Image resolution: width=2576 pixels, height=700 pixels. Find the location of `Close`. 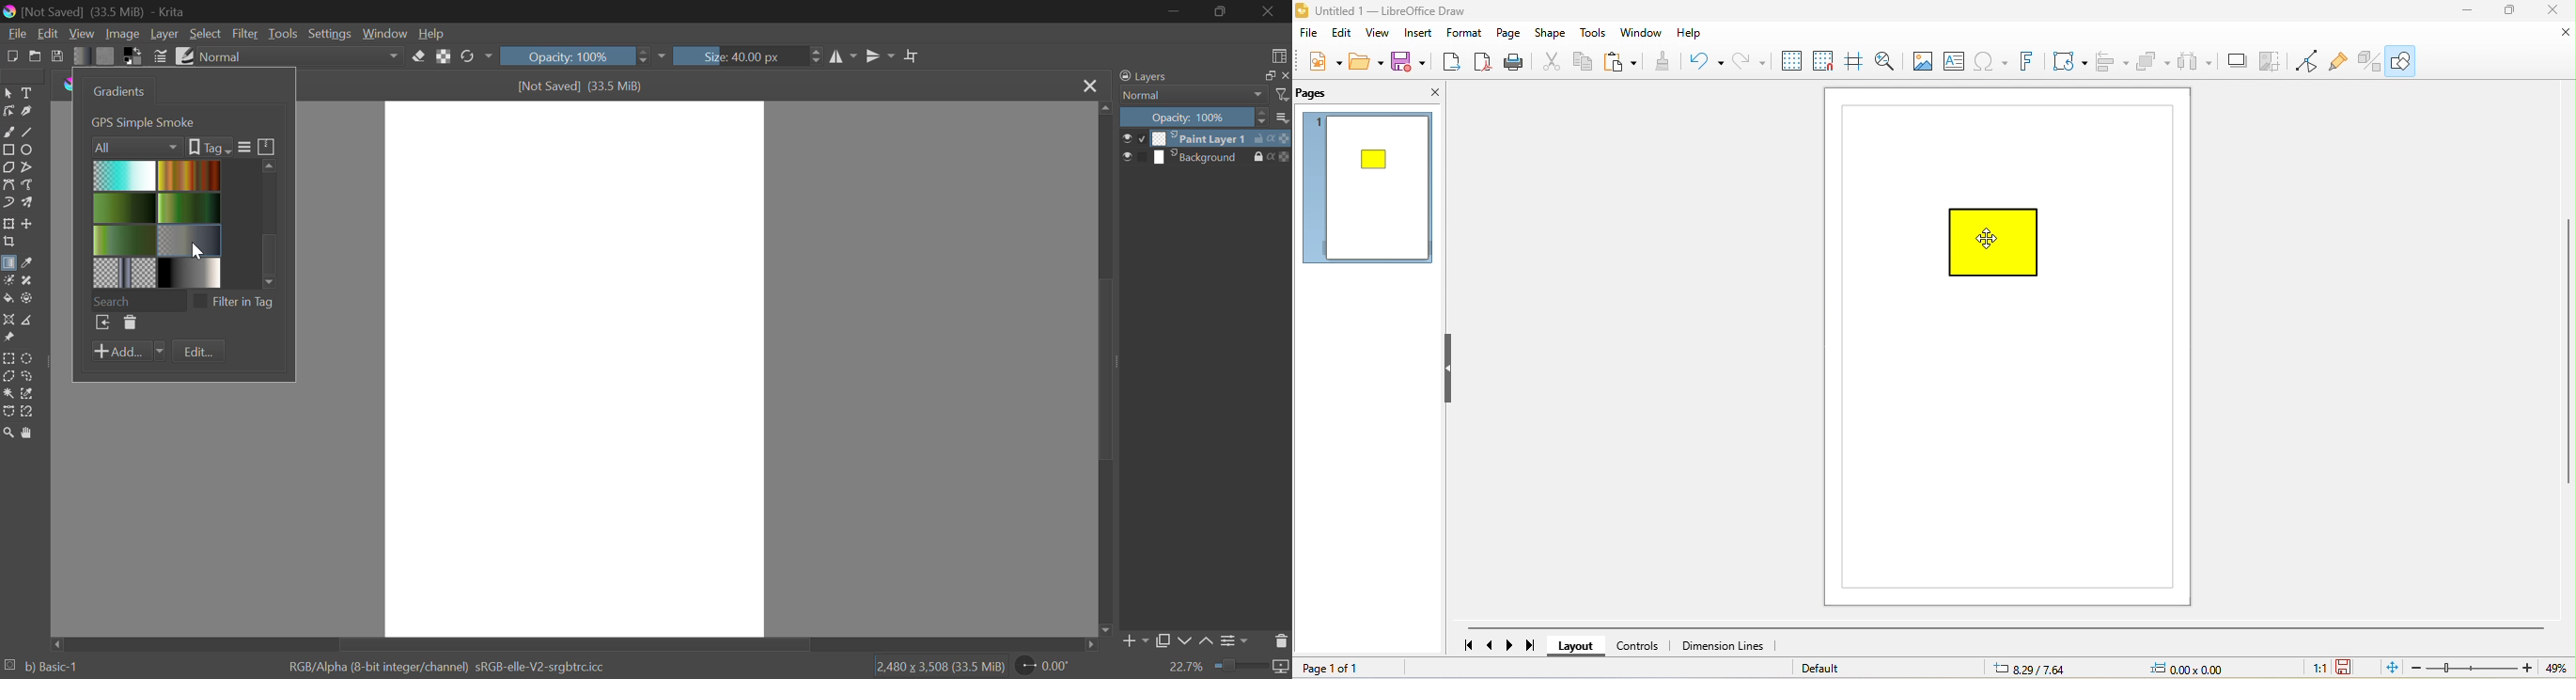

Close is located at coordinates (1089, 86).